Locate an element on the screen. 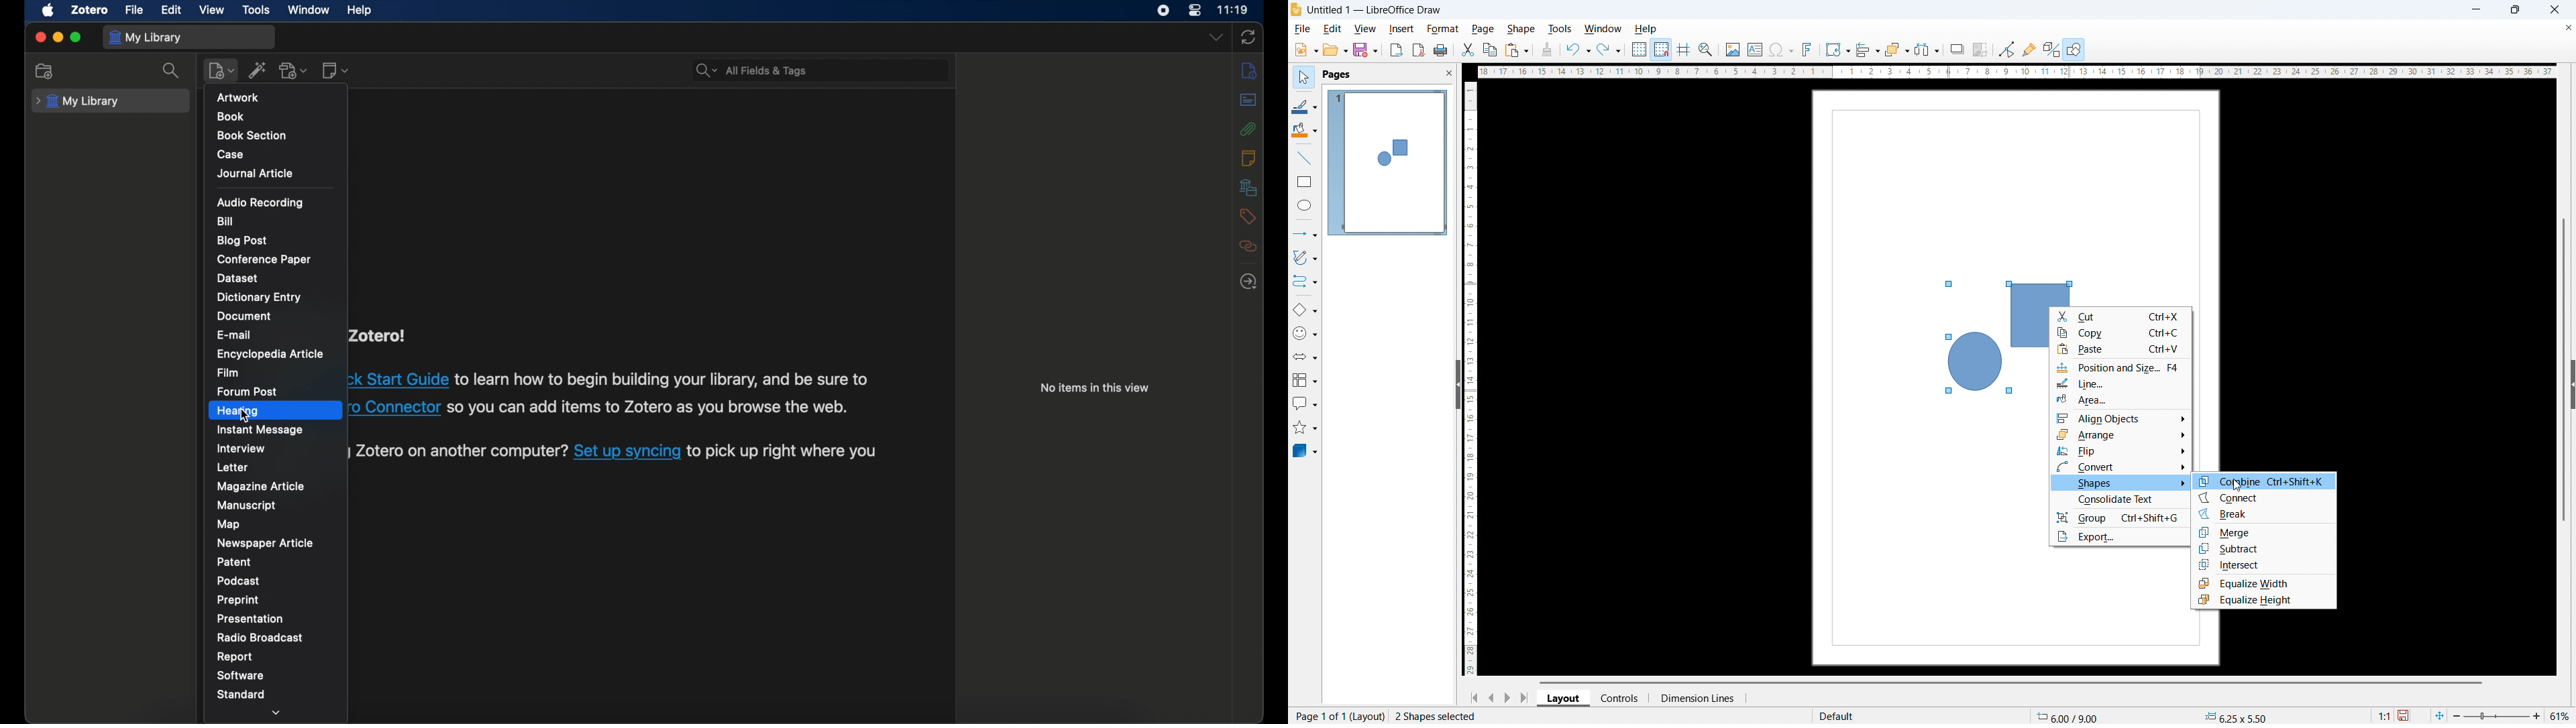  forum post is located at coordinates (247, 391).